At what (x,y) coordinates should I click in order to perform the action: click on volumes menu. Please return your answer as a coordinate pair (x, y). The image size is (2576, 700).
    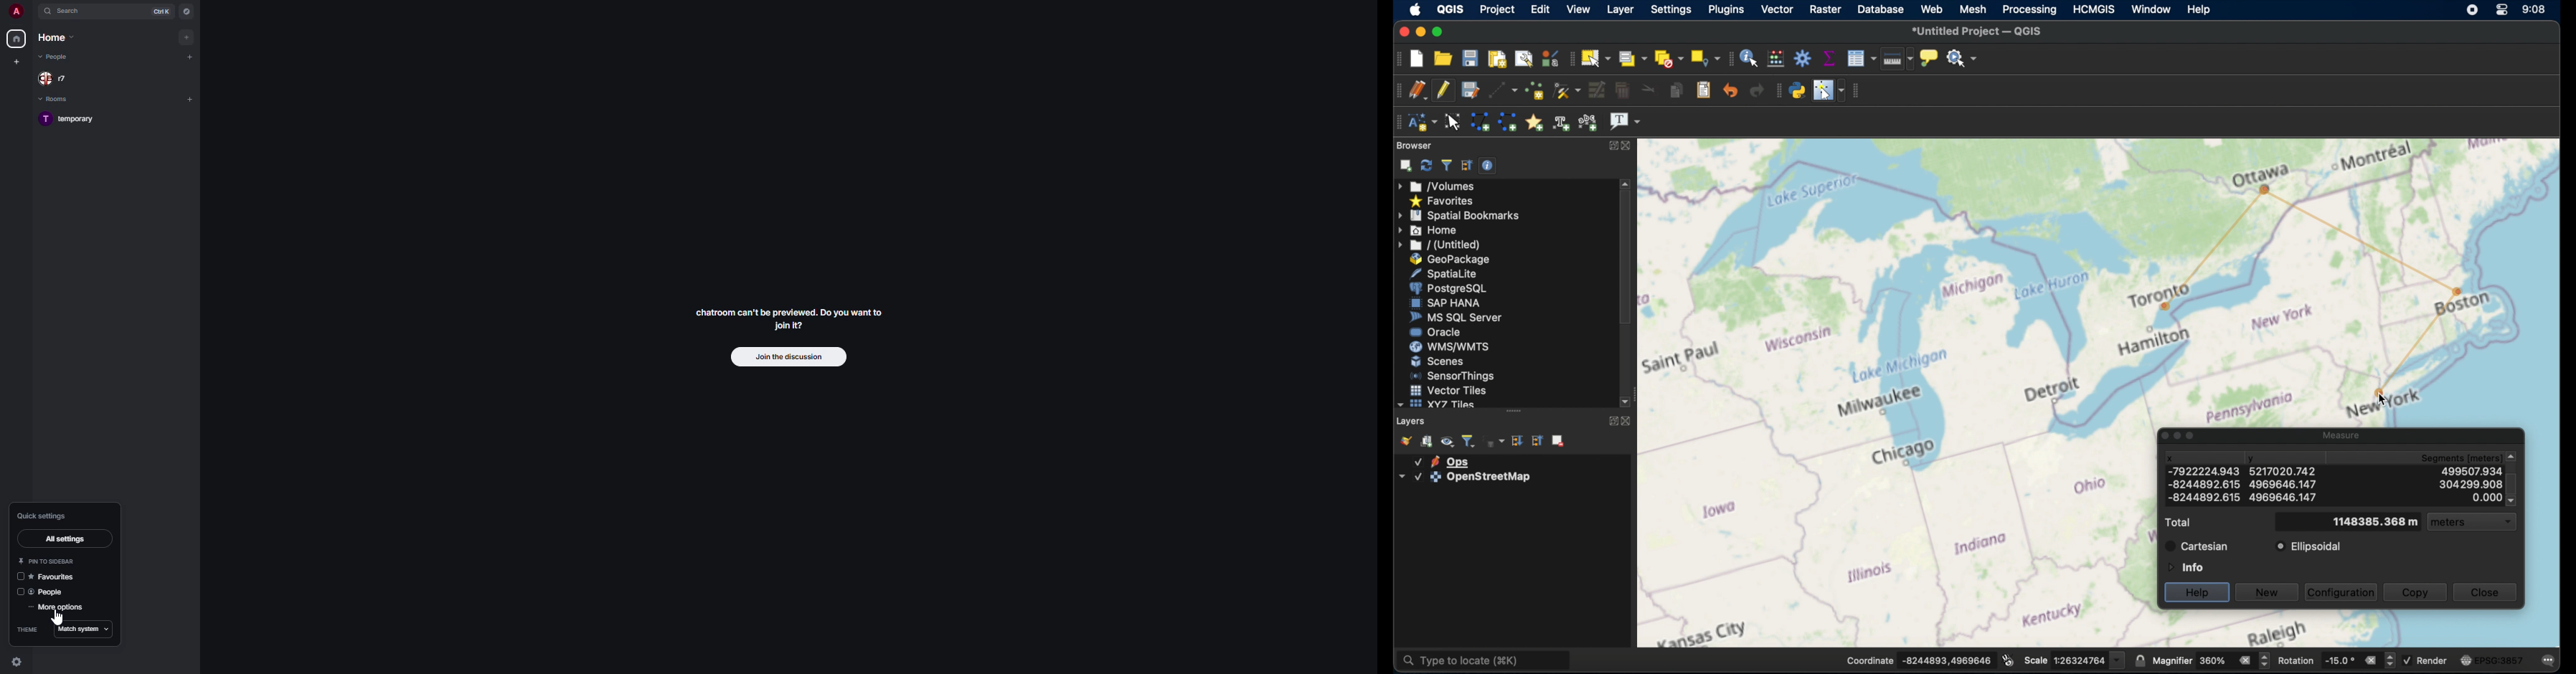
    Looking at the image, I should click on (1439, 185).